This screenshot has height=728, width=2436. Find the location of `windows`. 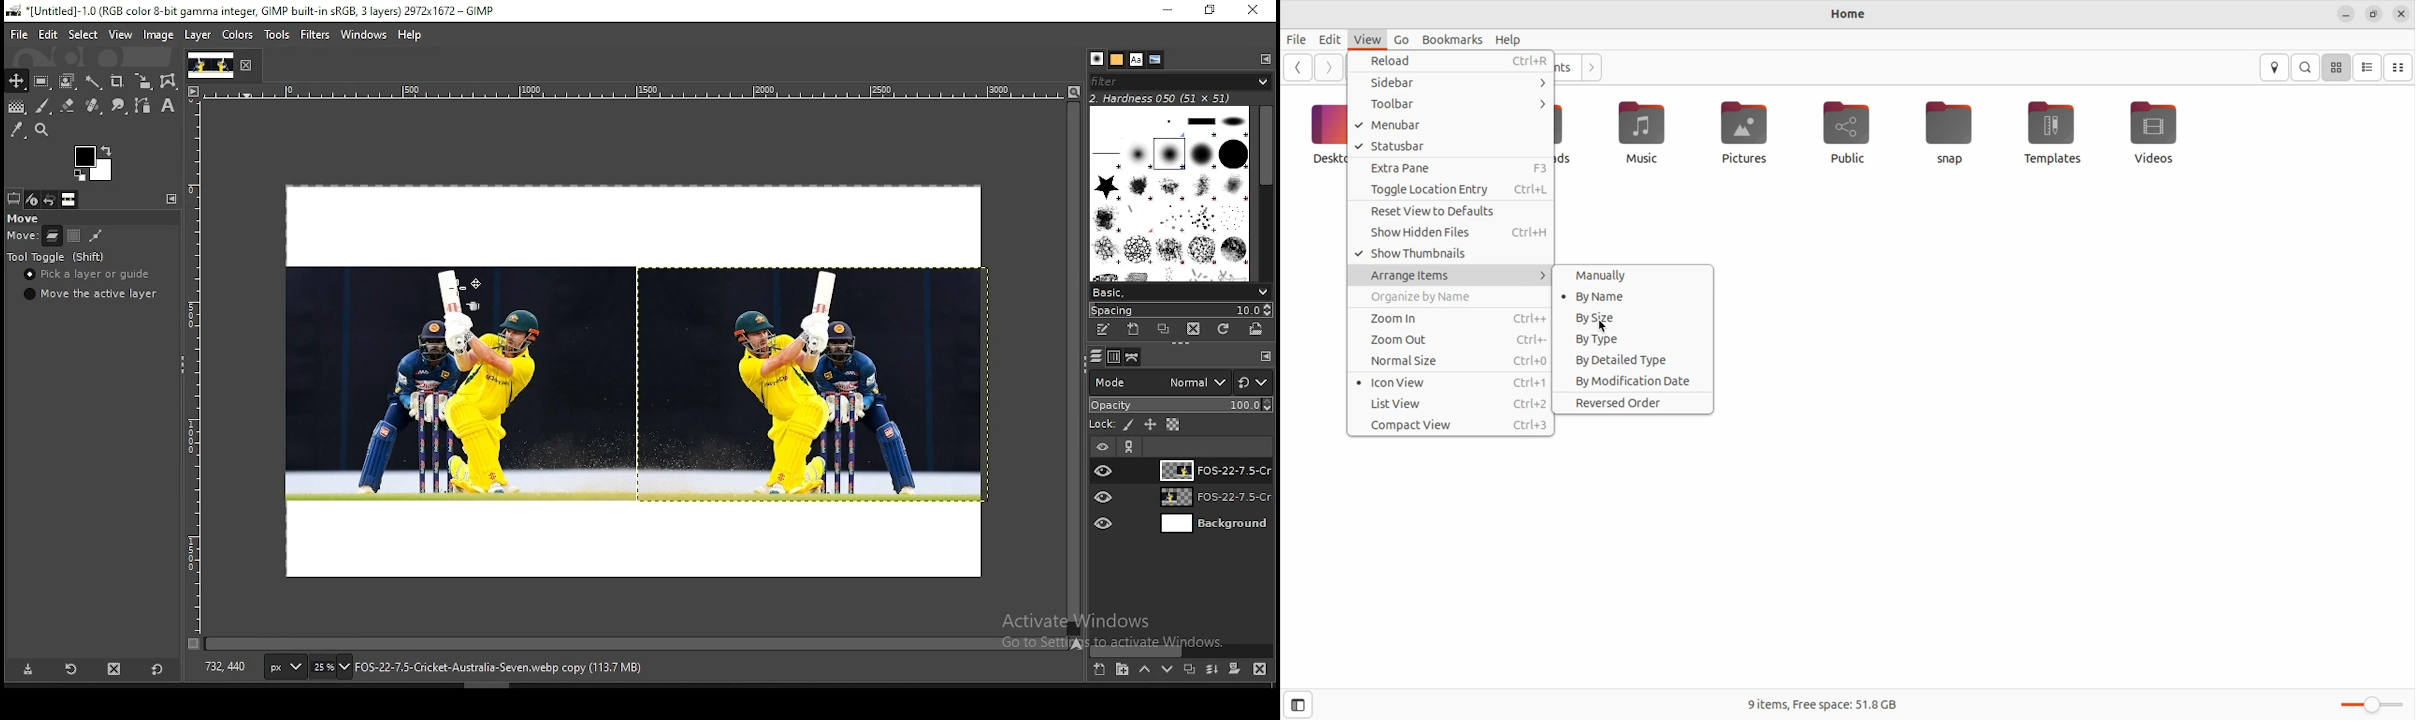

windows is located at coordinates (363, 35).